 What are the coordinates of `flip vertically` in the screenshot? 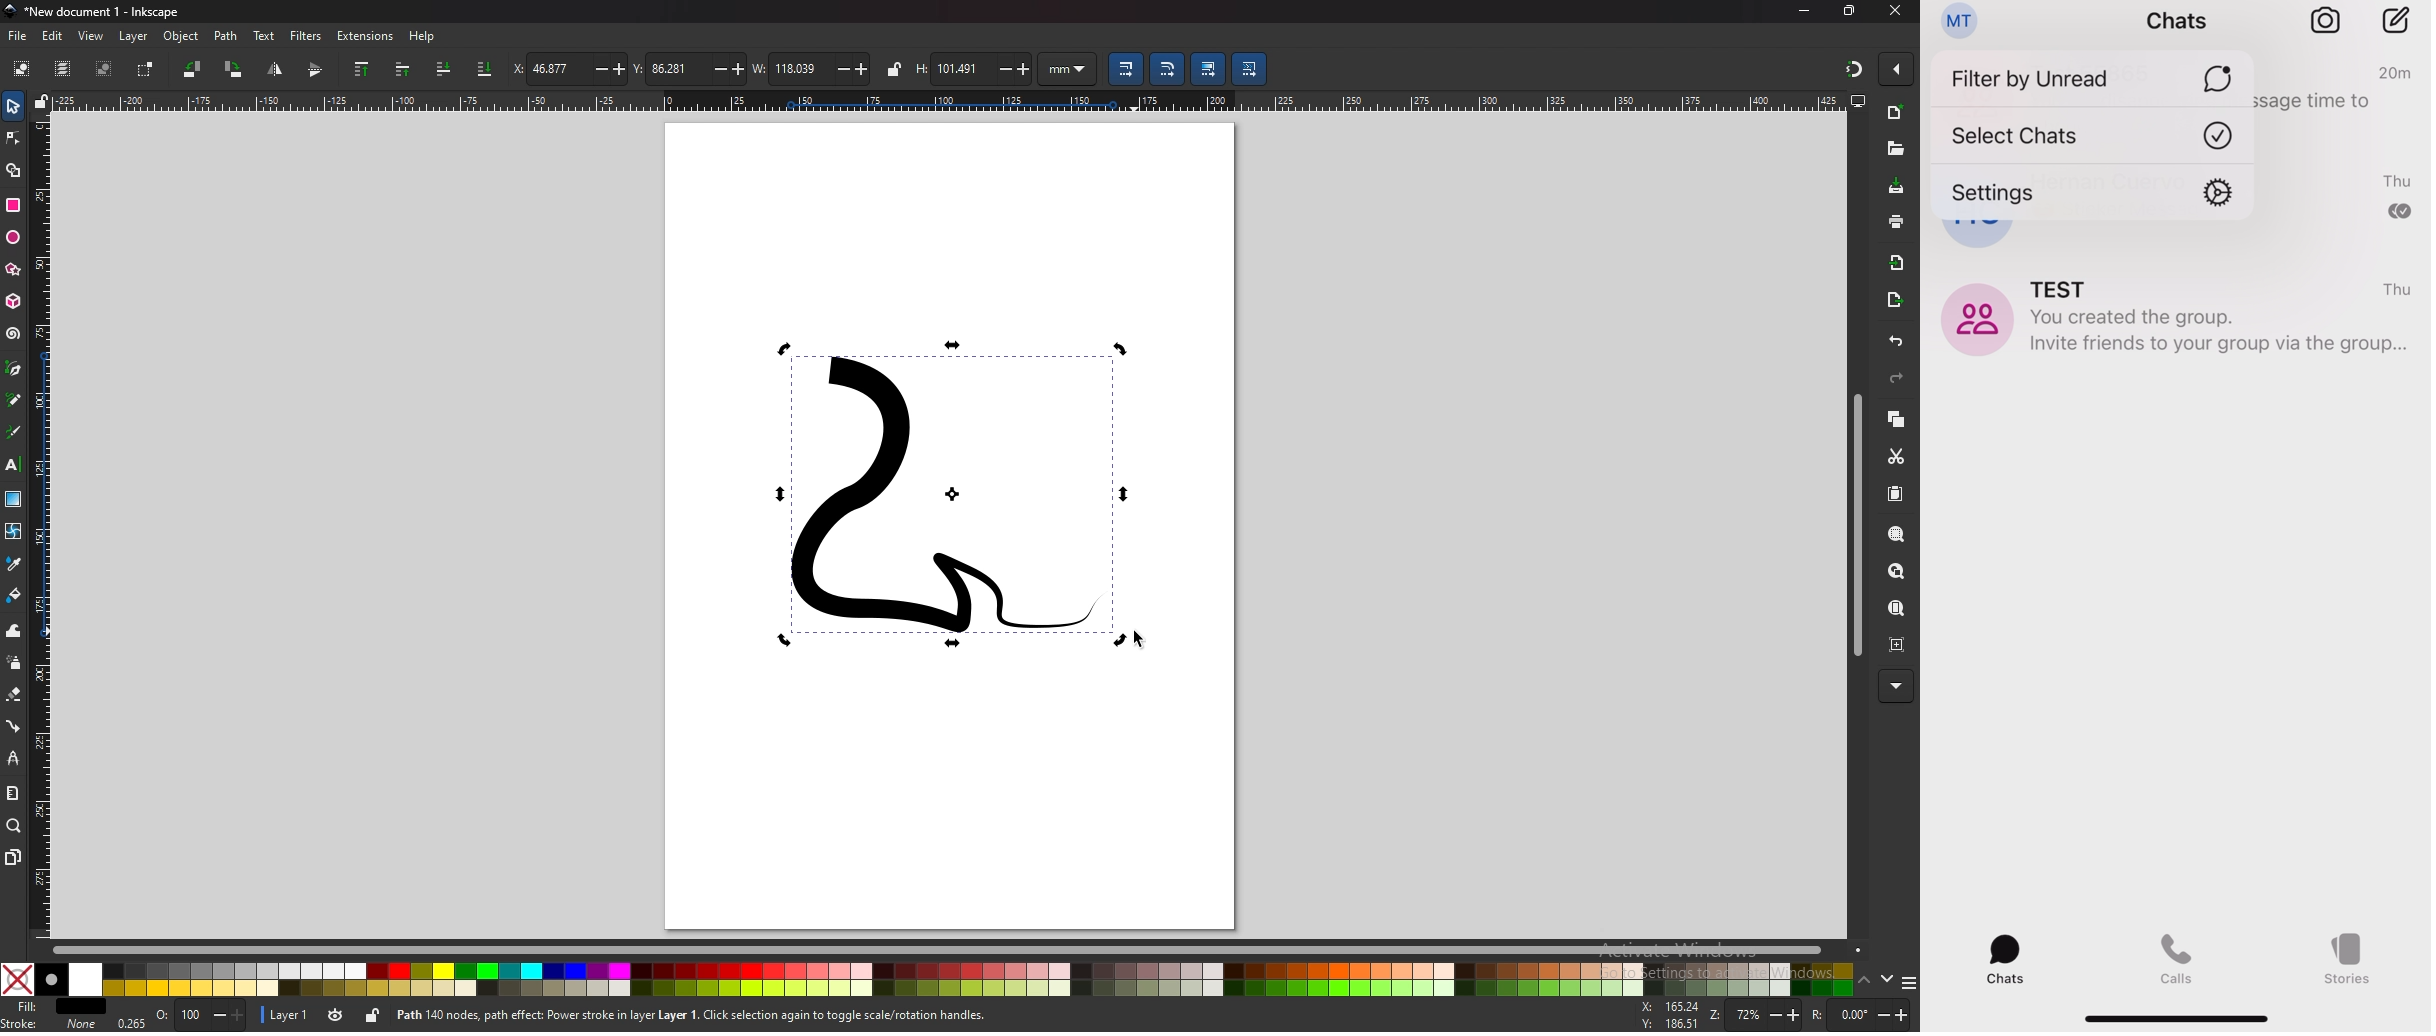 It's located at (274, 70).